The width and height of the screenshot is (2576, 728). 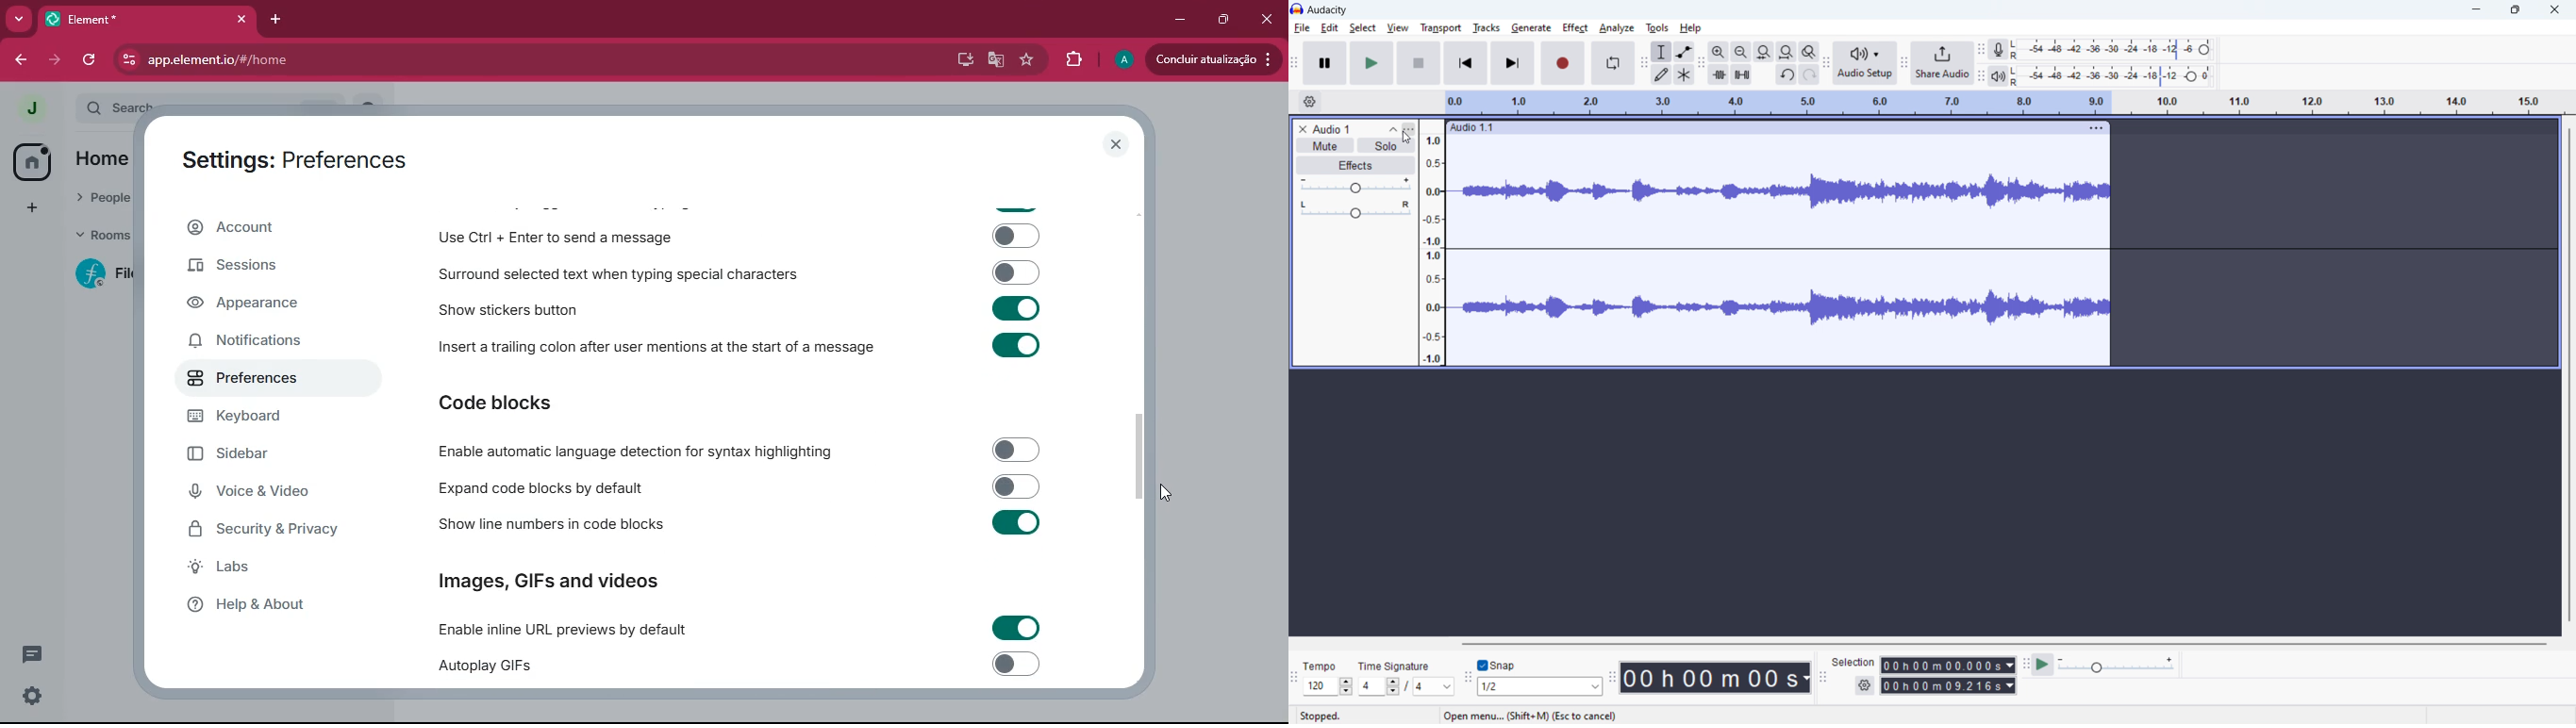 What do you see at coordinates (1612, 63) in the screenshot?
I see `enable loop` at bounding box center [1612, 63].